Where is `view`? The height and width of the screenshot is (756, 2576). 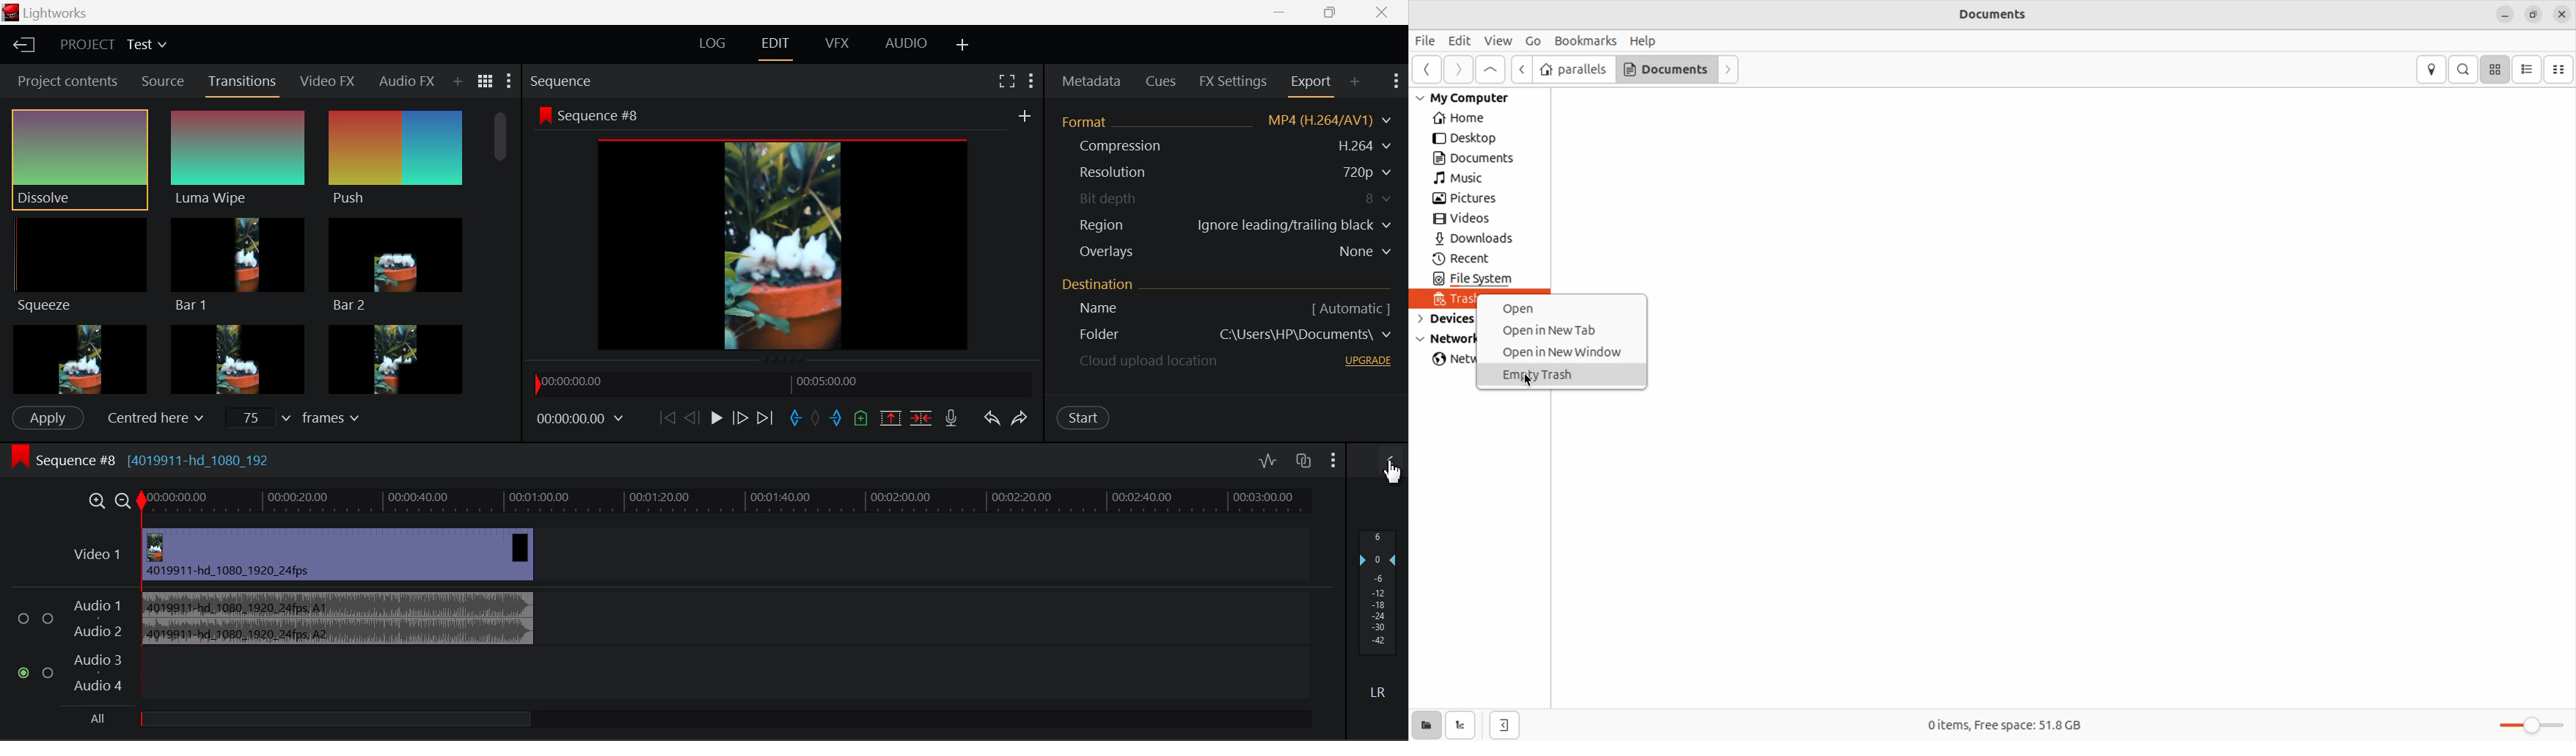
view is located at coordinates (1498, 40).